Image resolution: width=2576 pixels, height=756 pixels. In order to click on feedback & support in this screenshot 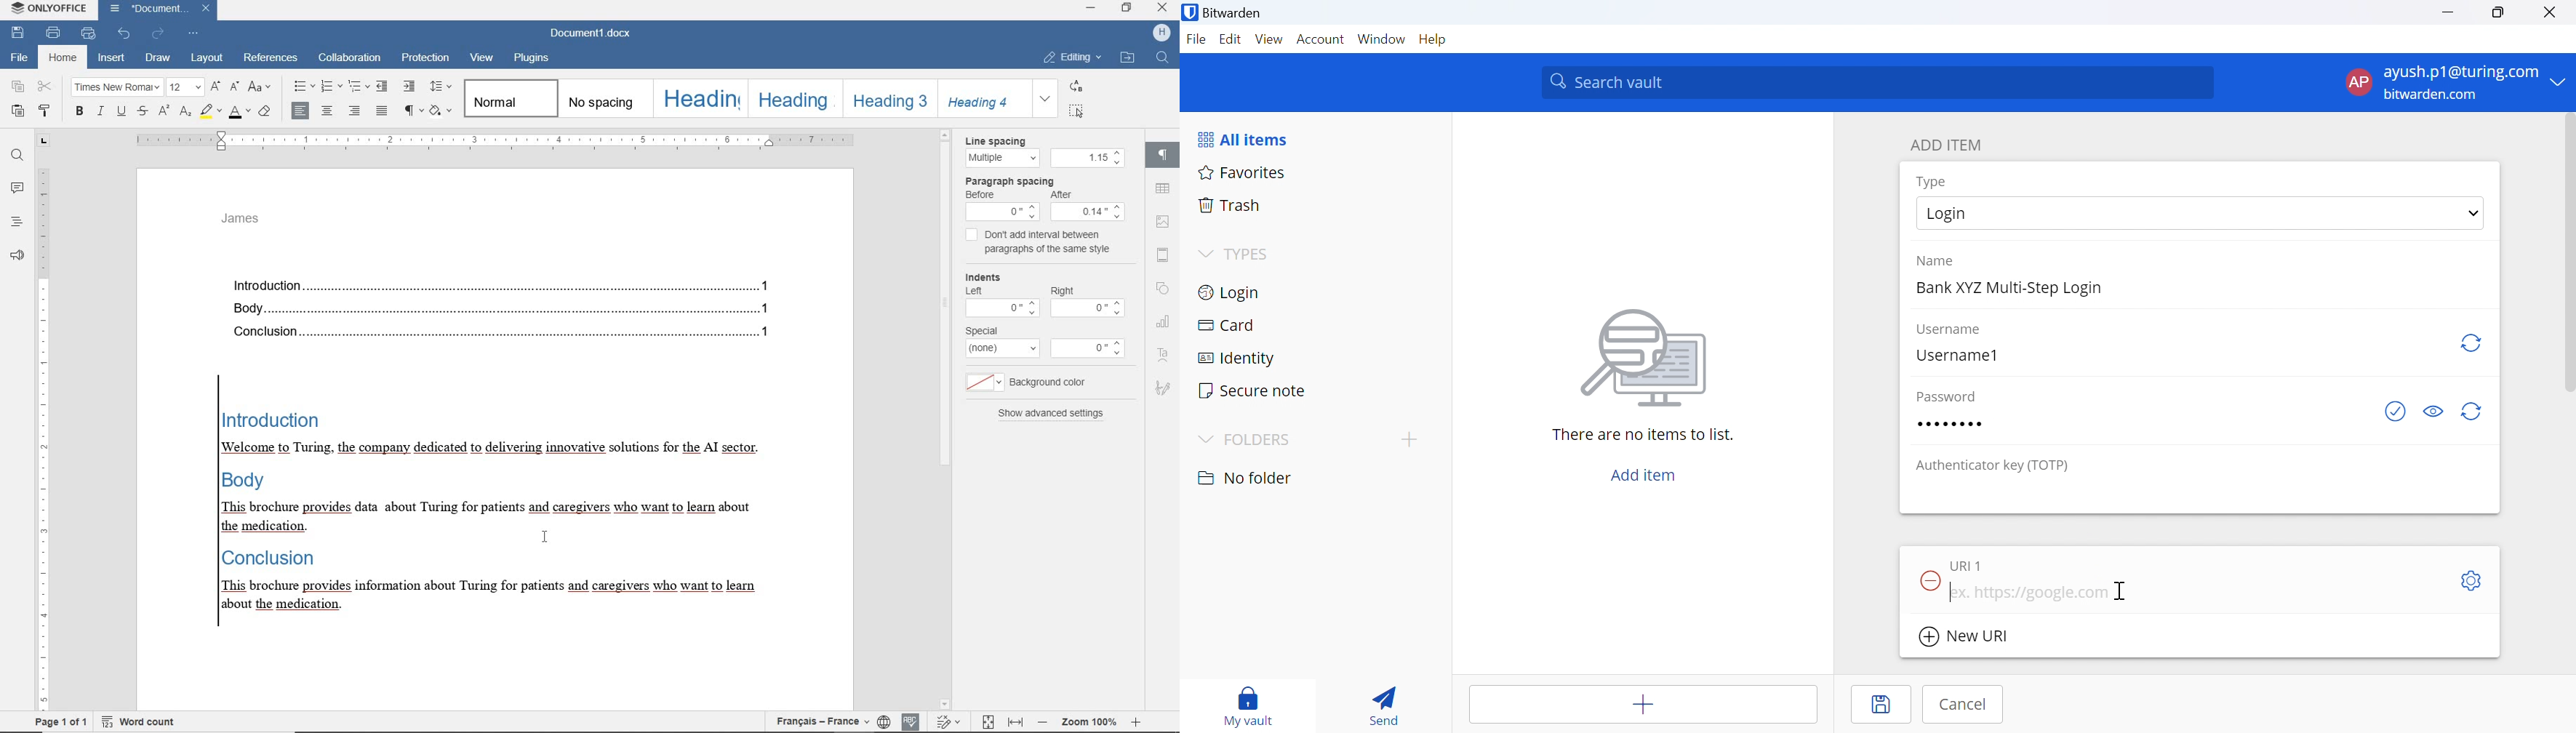, I will do `click(18, 256)`.